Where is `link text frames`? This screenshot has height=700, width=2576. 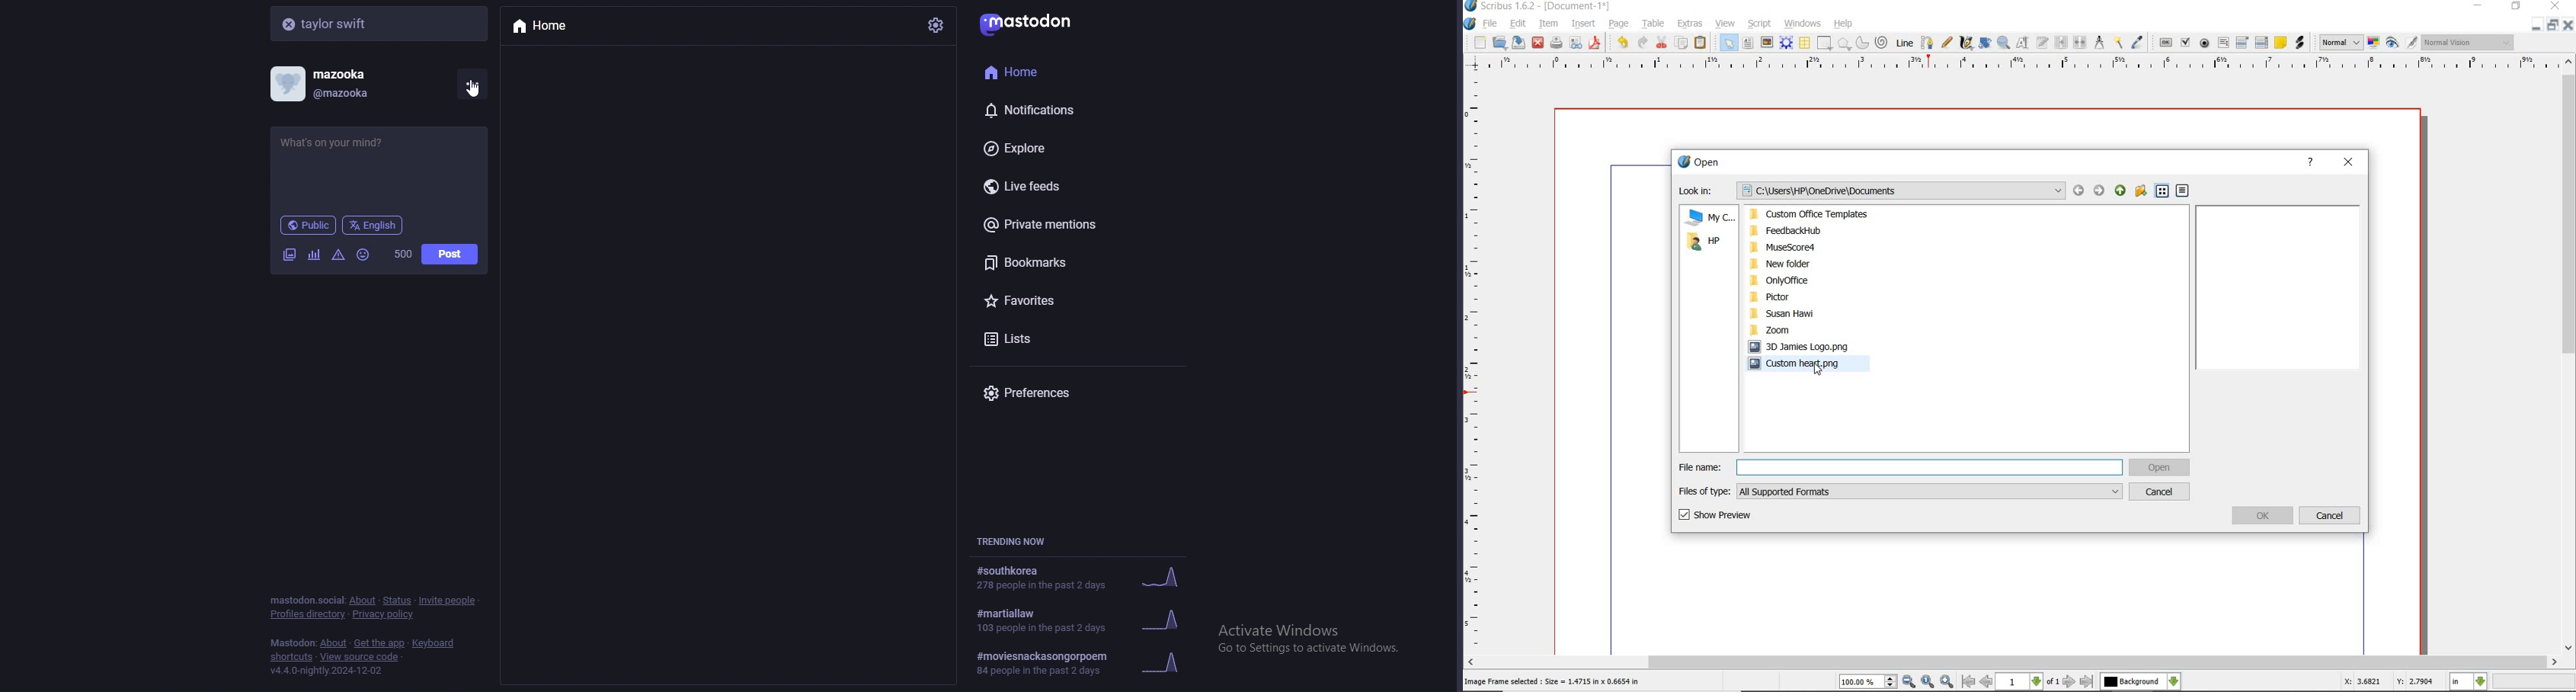 link text frames is located at coordinates (2062, 42).